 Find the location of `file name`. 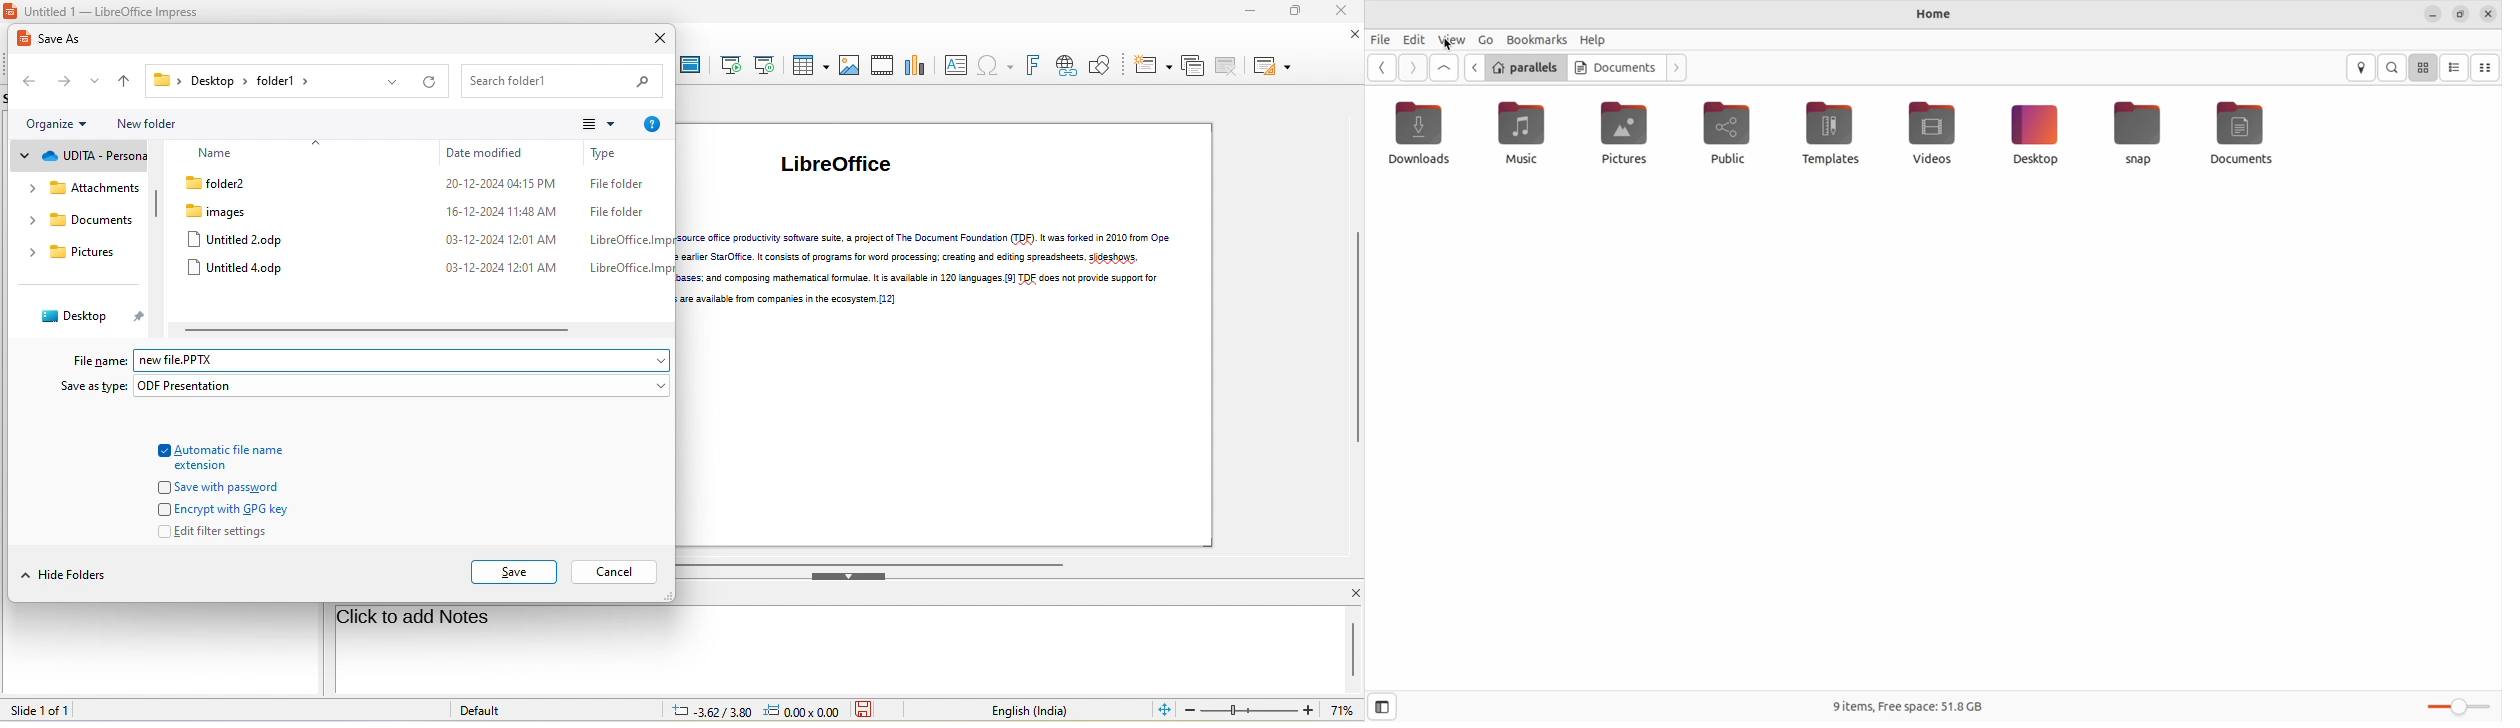

file name is located at coordinates (99, 361).